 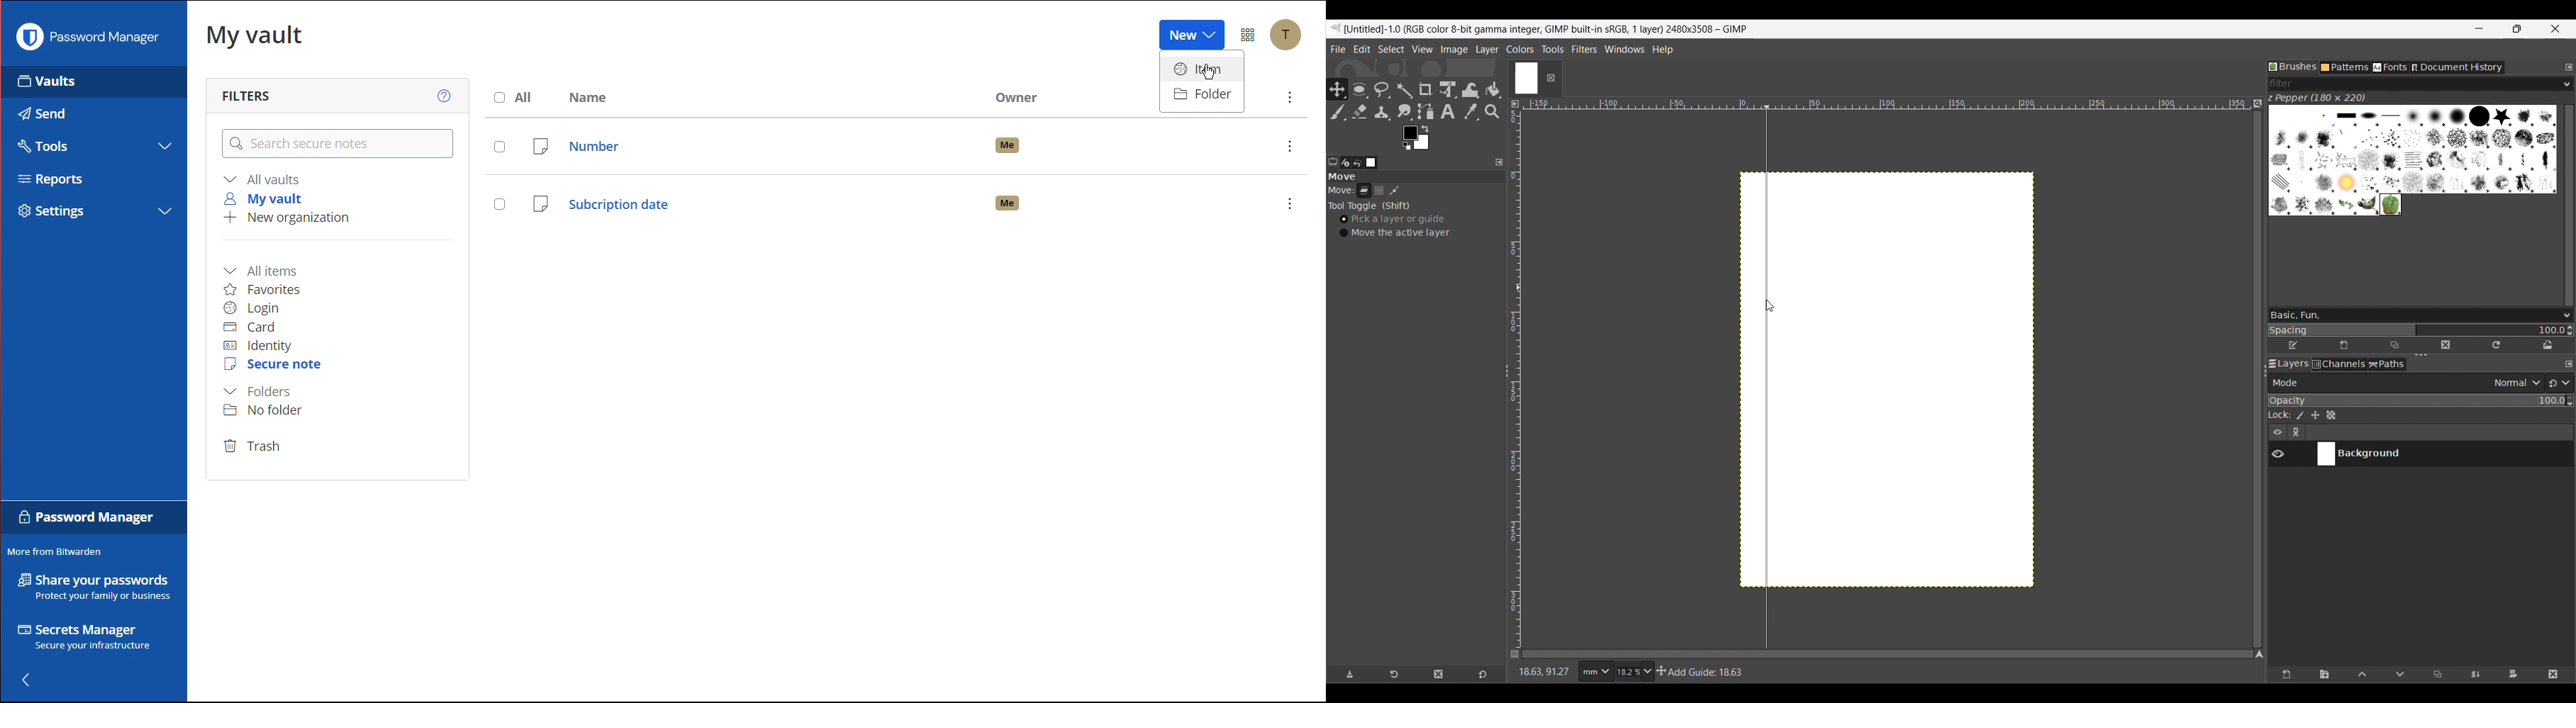 I want to click on Selection, so click(x=1382, y=192).